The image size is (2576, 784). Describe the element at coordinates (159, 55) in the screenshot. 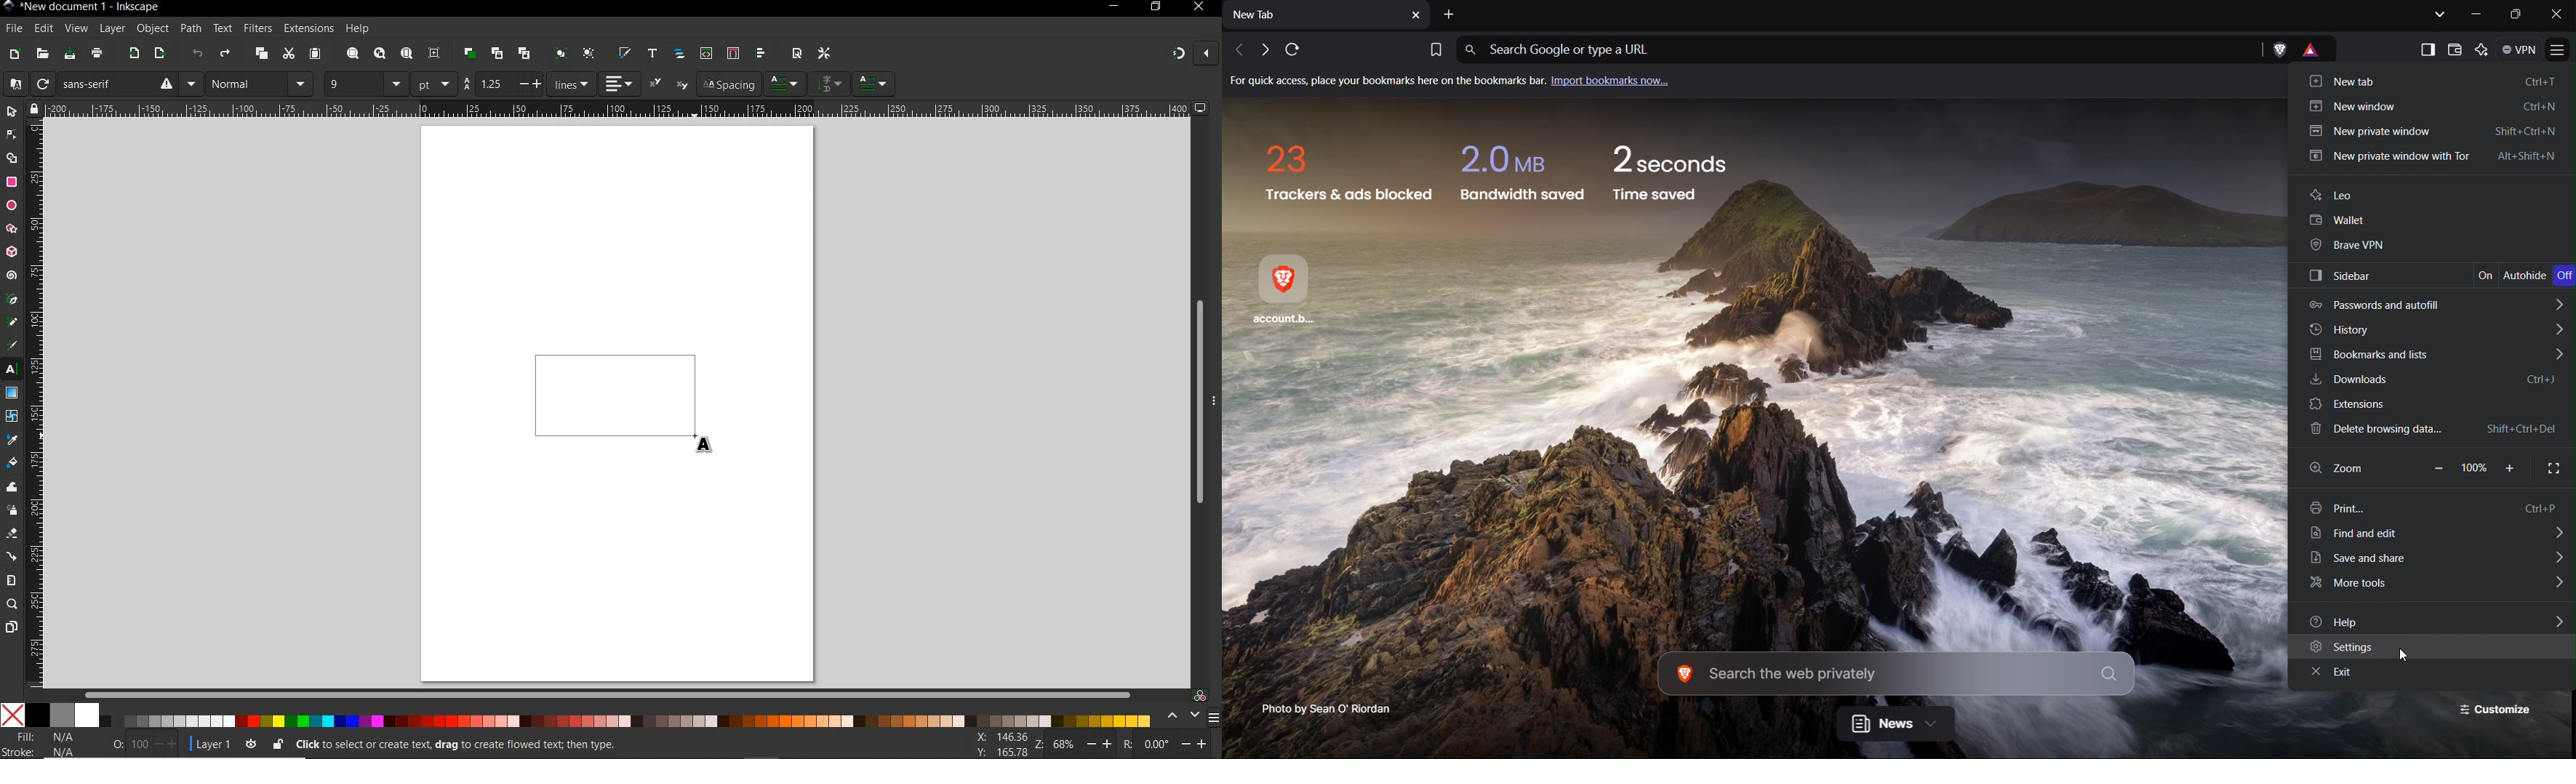

I see `open export` at that location.